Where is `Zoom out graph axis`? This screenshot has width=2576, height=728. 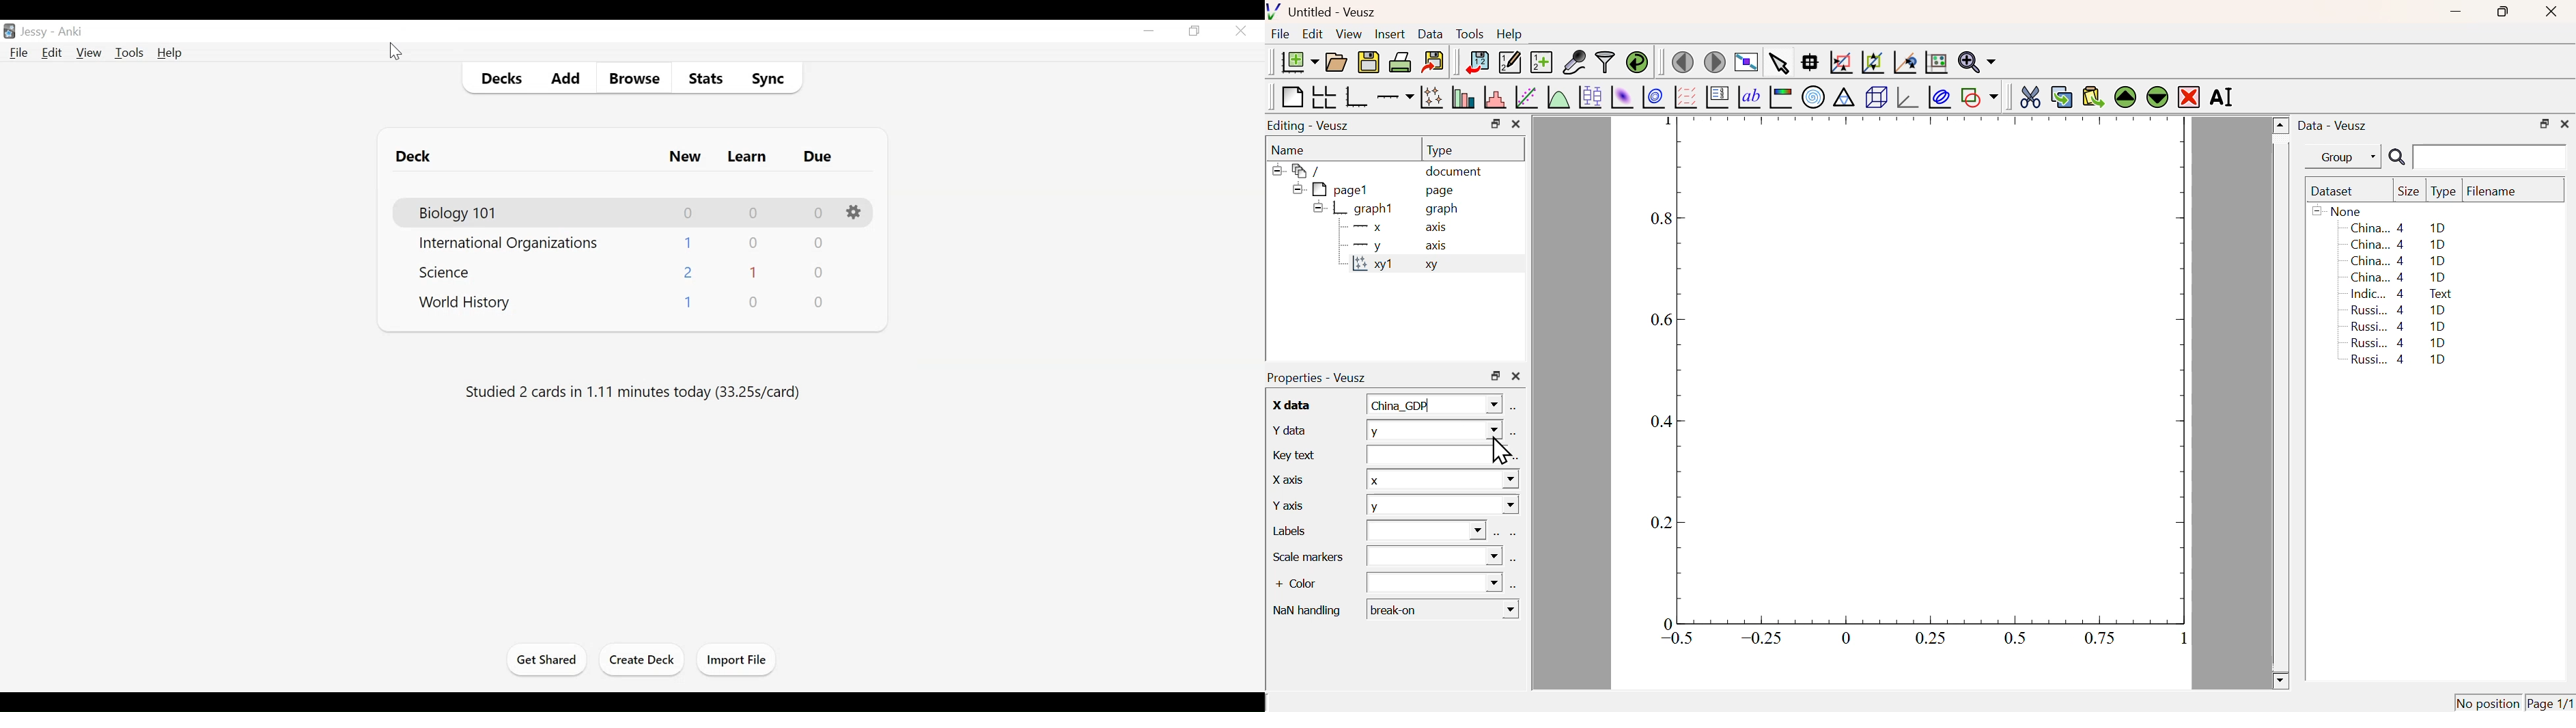 Zoom out graph axis is located at coordinates (1872, 61).